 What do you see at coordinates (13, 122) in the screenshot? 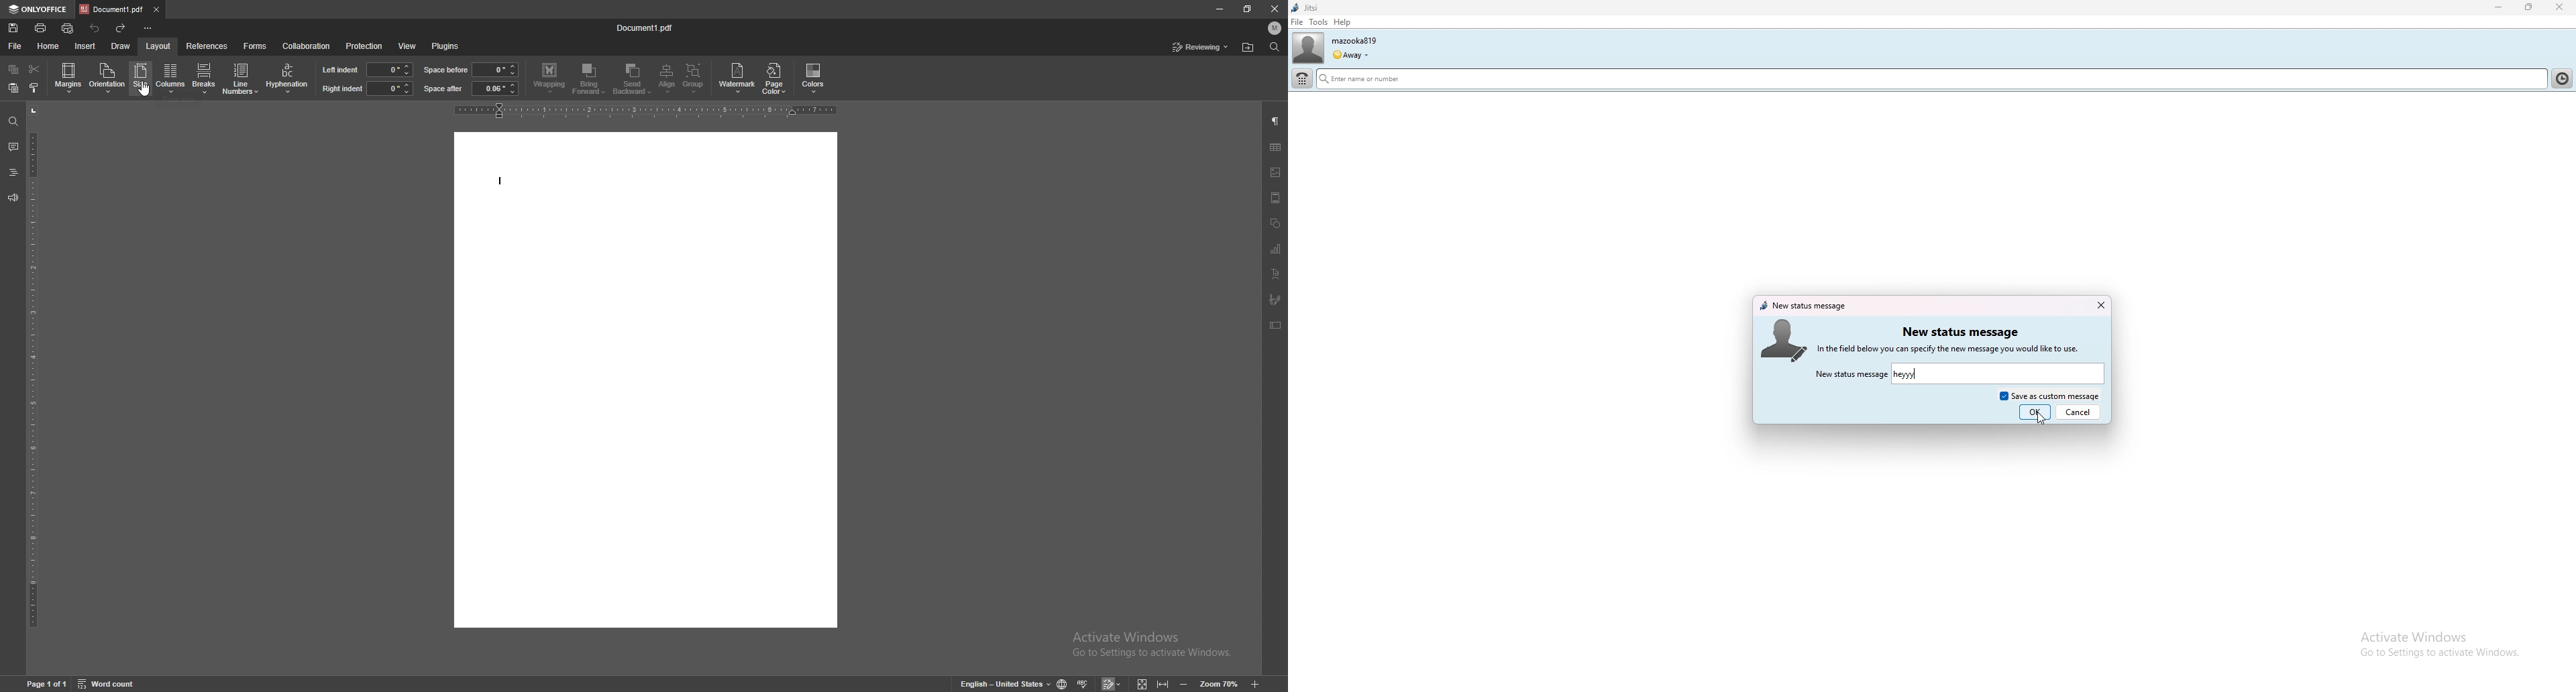
I see `find` at bounding box center [13, 122].